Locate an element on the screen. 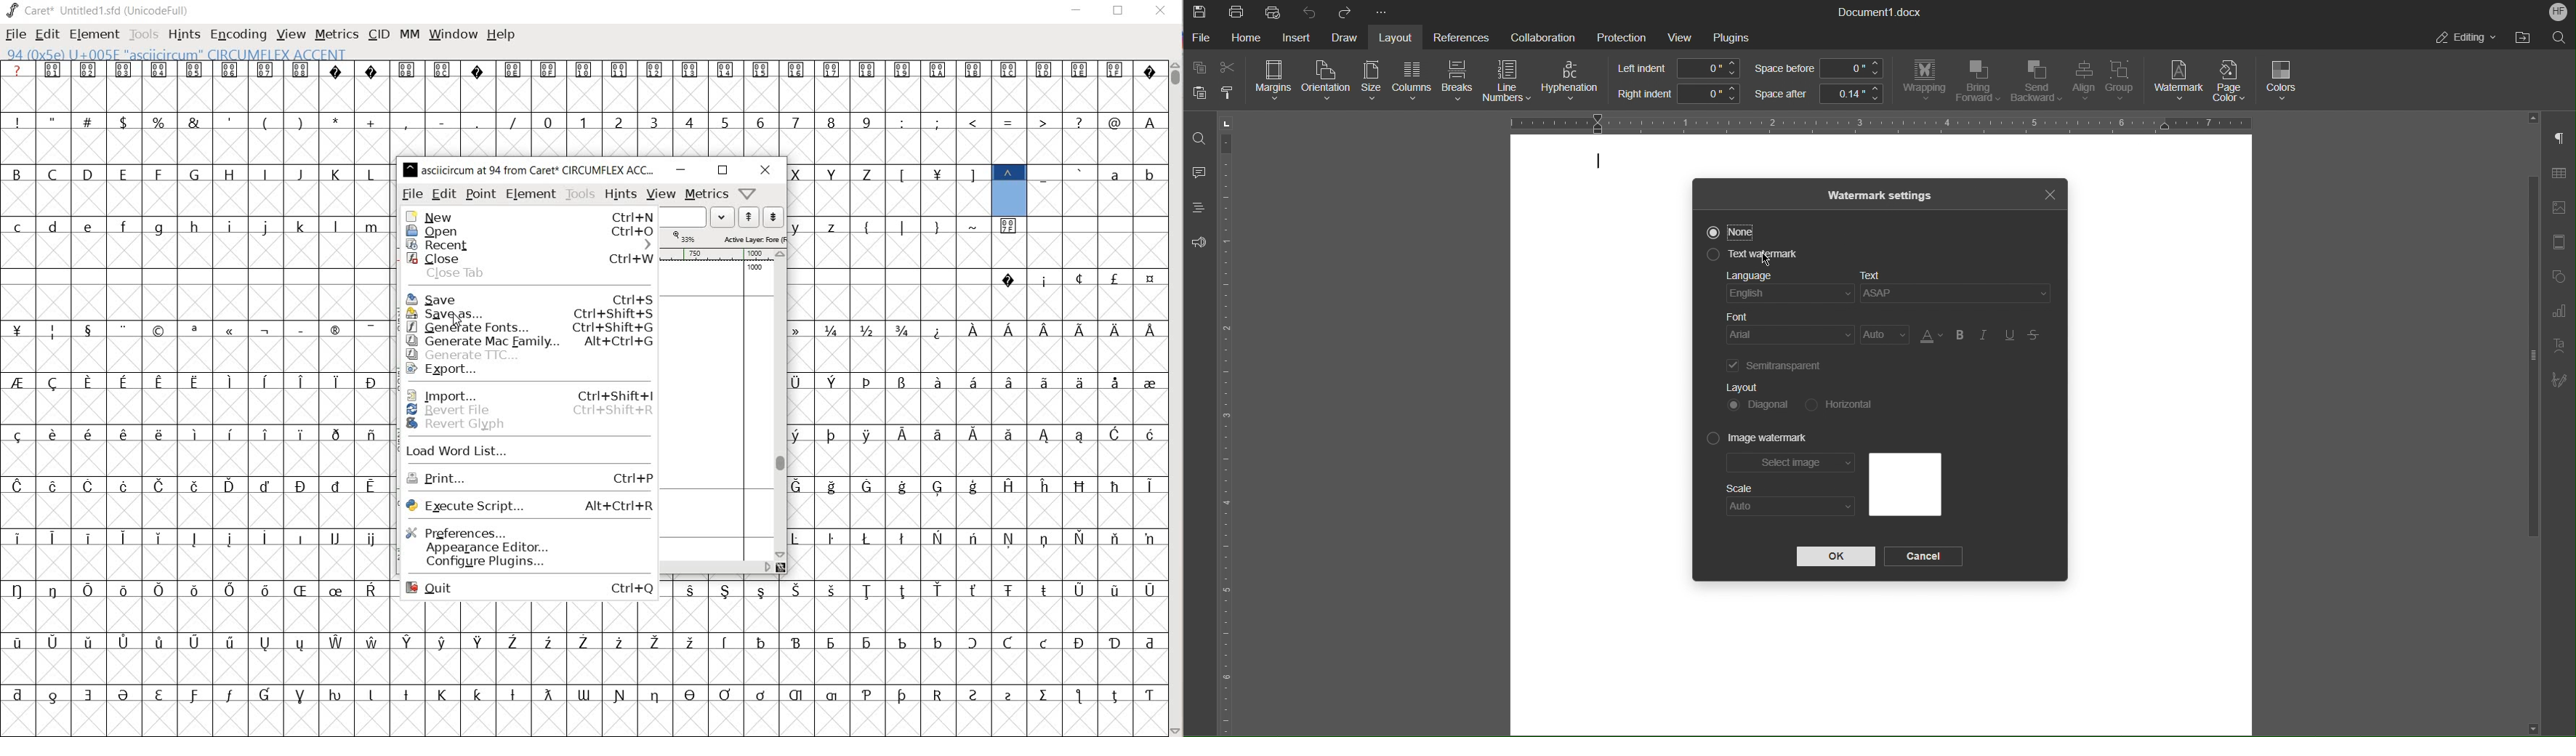 This screenshot has width=2576, height=756. SCROLLBAR is located at coordinates (724, 569).